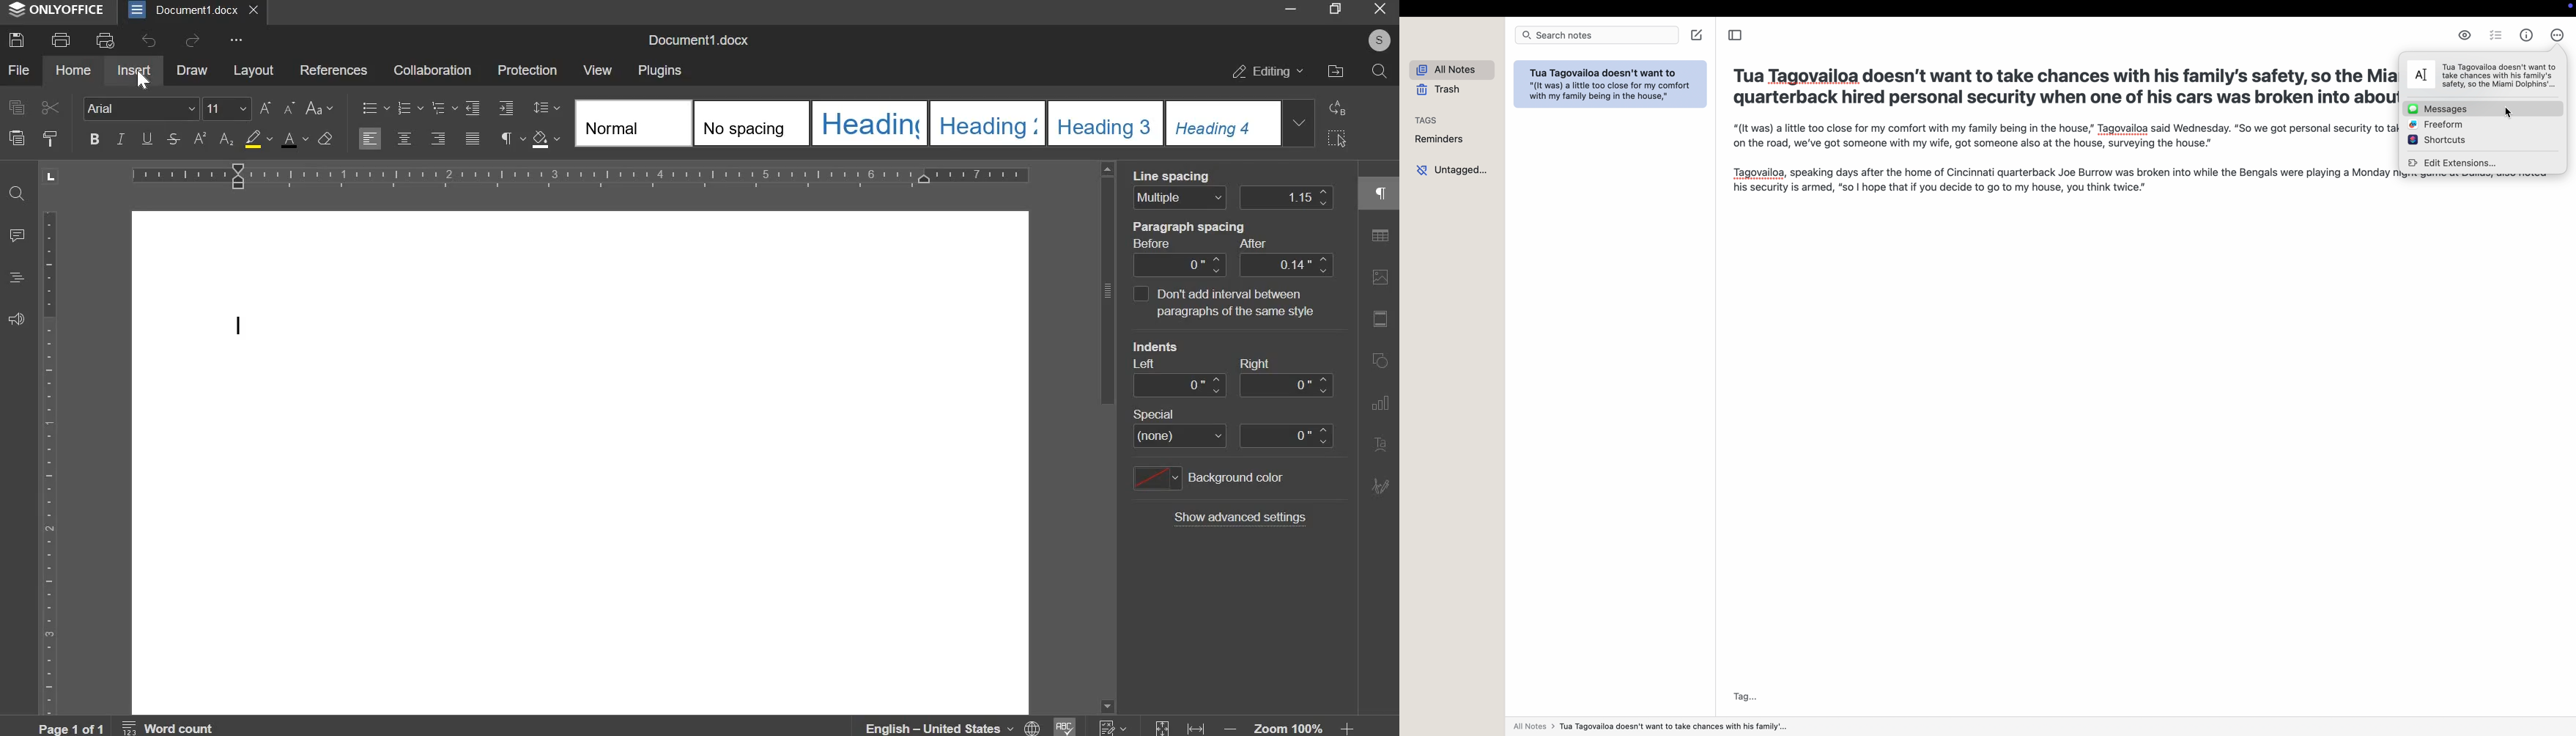 The image size is (2576, 756). What do you see at coordinates (1612, 86) in the screenshot?
I see `Tua Tagovailoa doesn't want to
"(It was) a little too close for my comfort
with my family being in the house,"` at bounding box center [1612, 86].